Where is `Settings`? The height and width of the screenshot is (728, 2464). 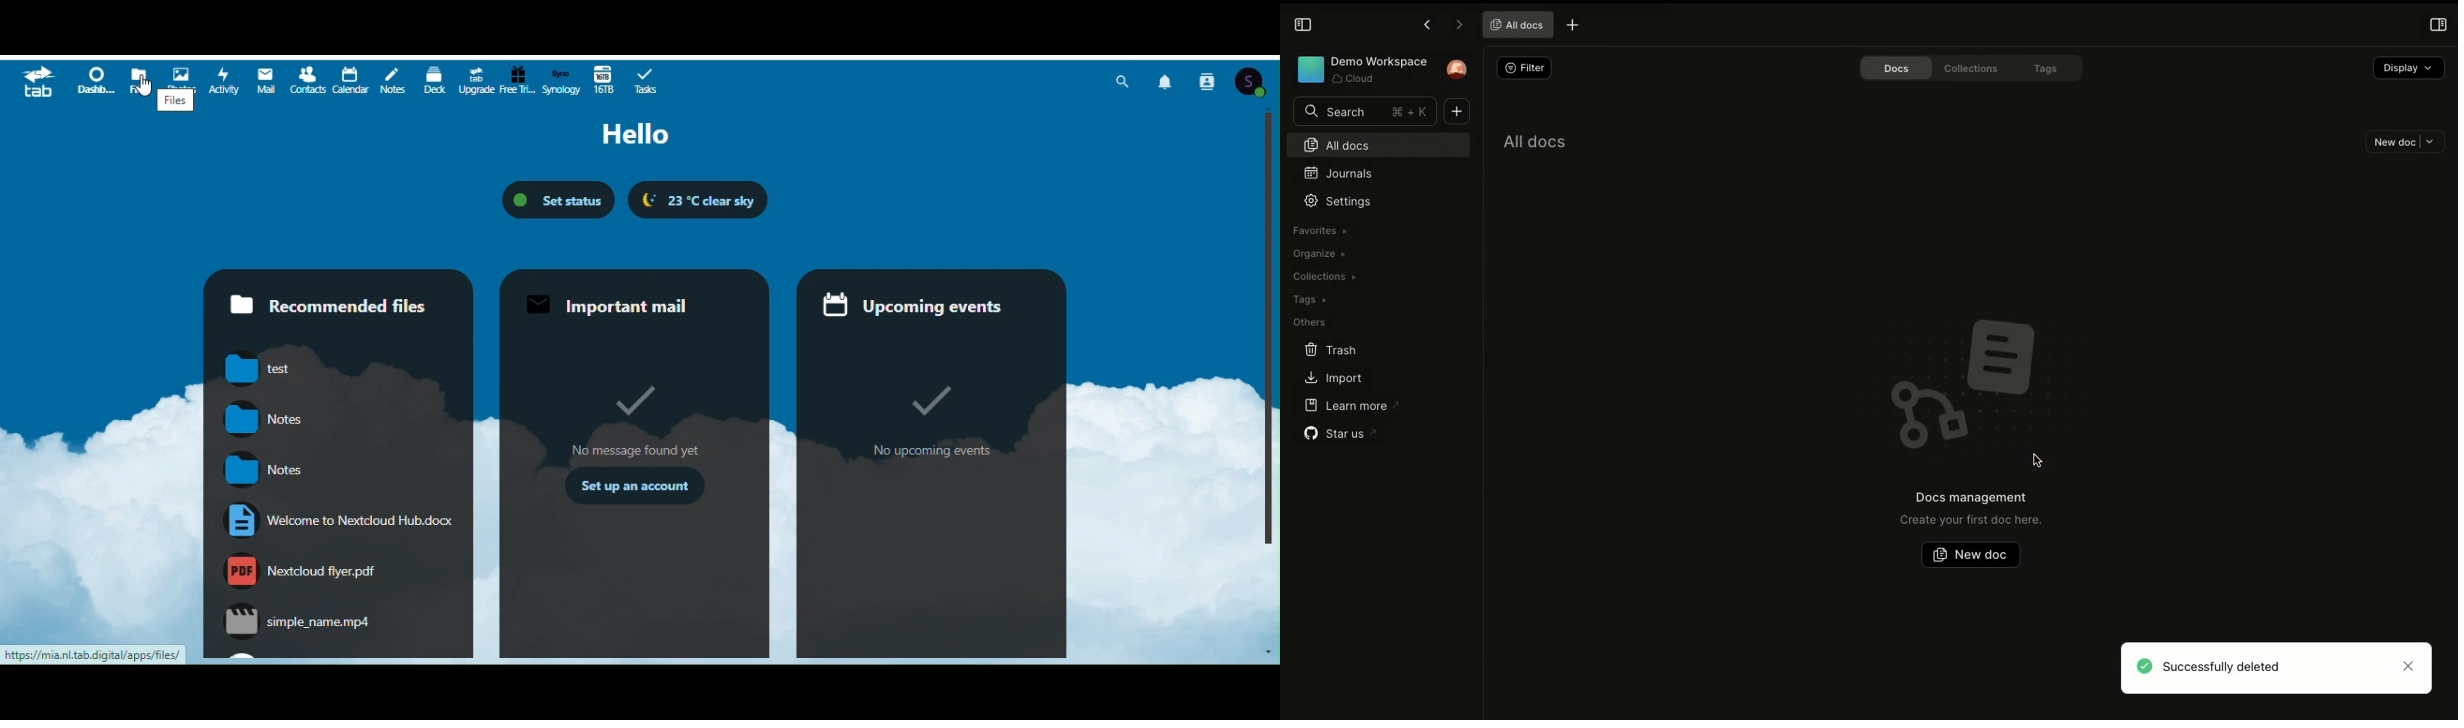
Settings is located at coordinates (1342, 201).